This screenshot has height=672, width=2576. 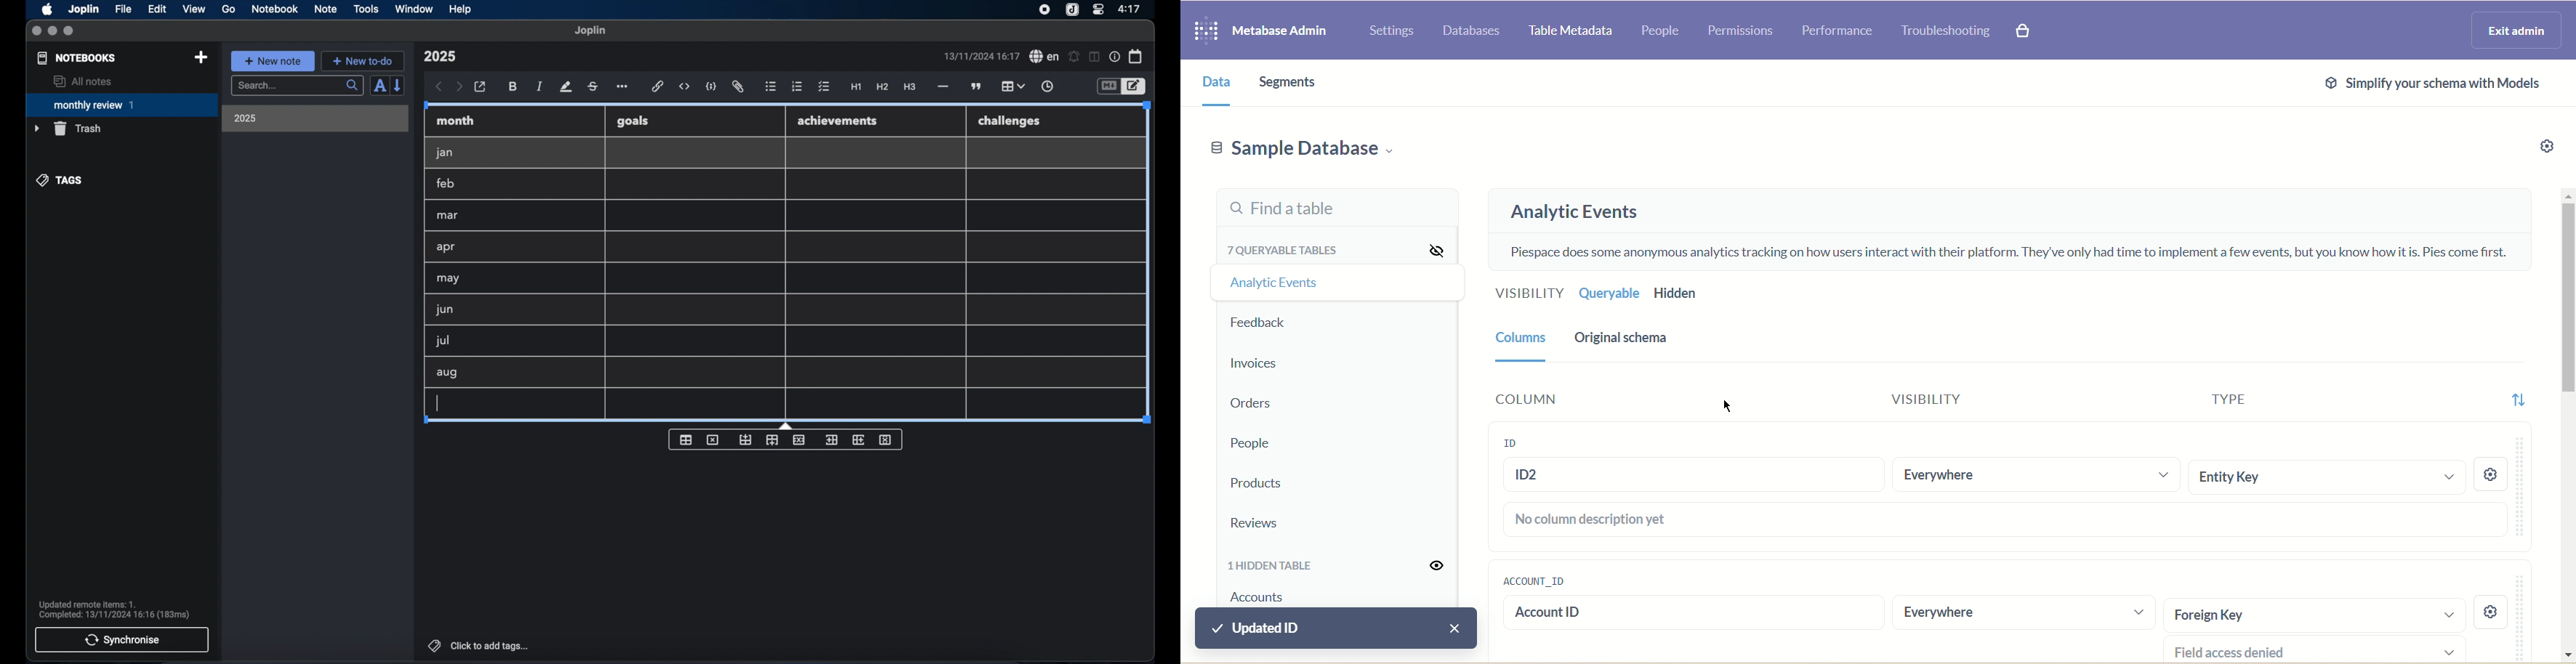 What do you see at coordinates (445, 153) in the screenshot?
I see `jan` at bounding box center [445, 153].